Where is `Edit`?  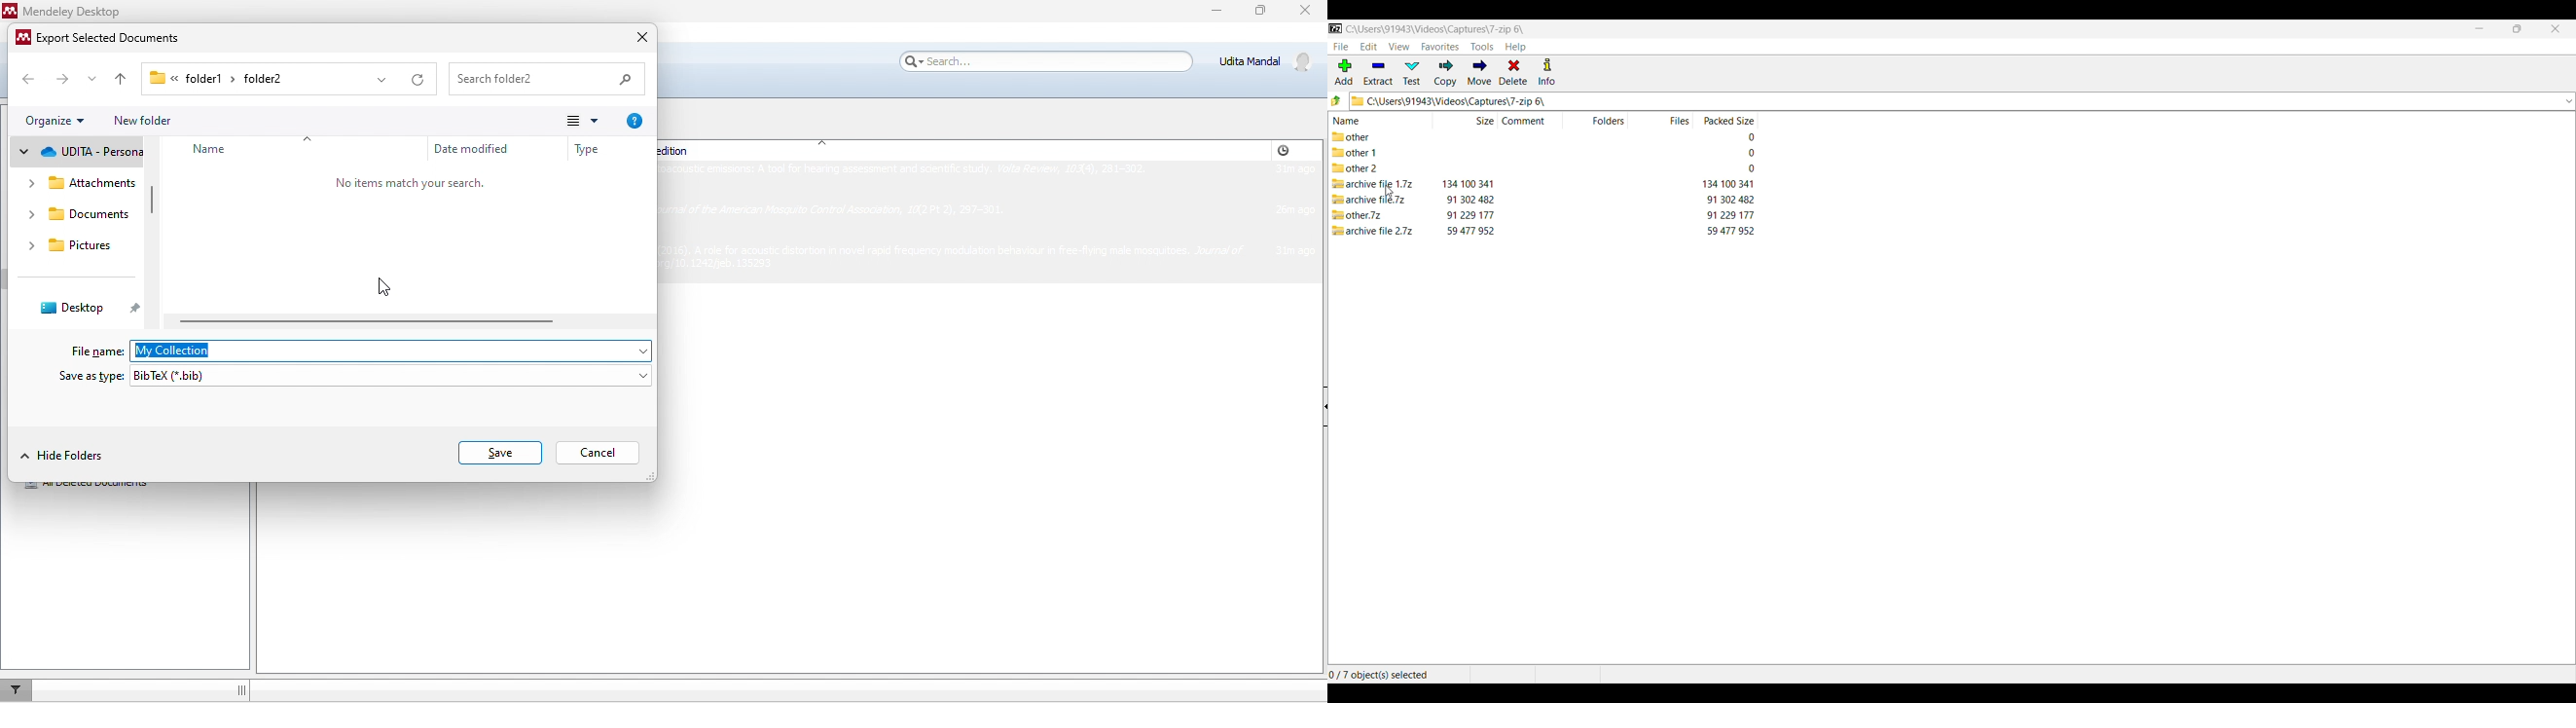 Edit is located at coordinates (1369, 46).